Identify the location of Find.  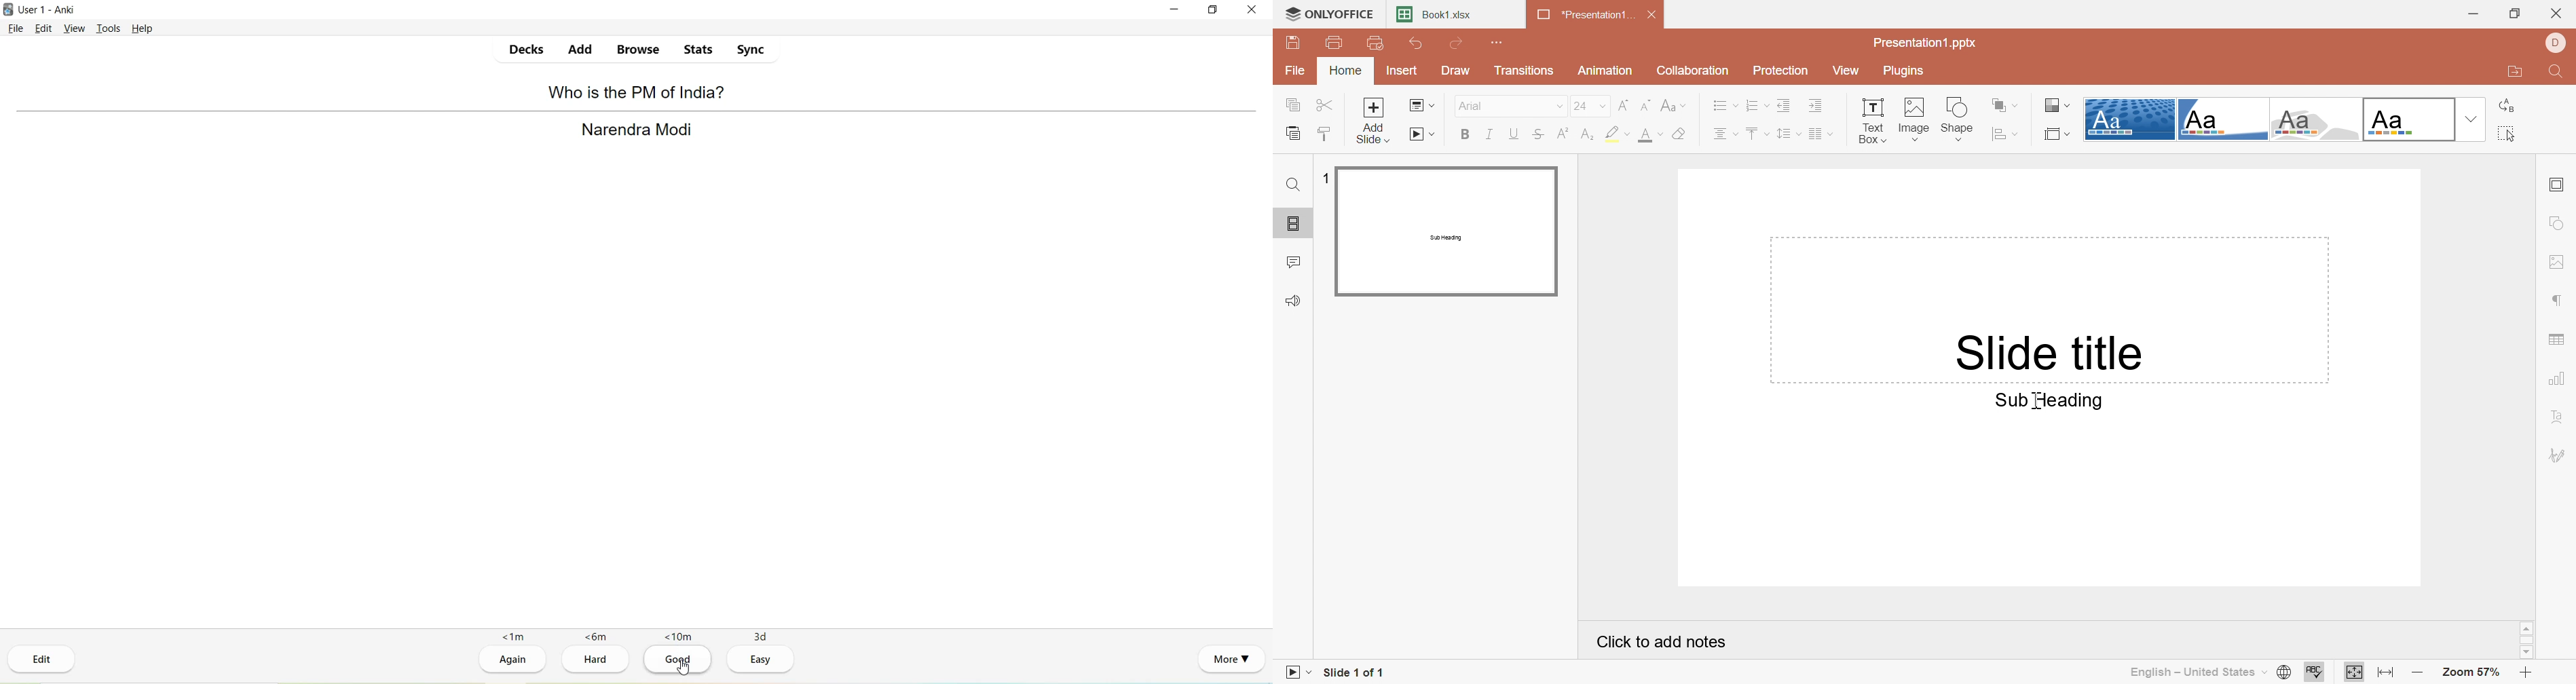
(1294, 184).